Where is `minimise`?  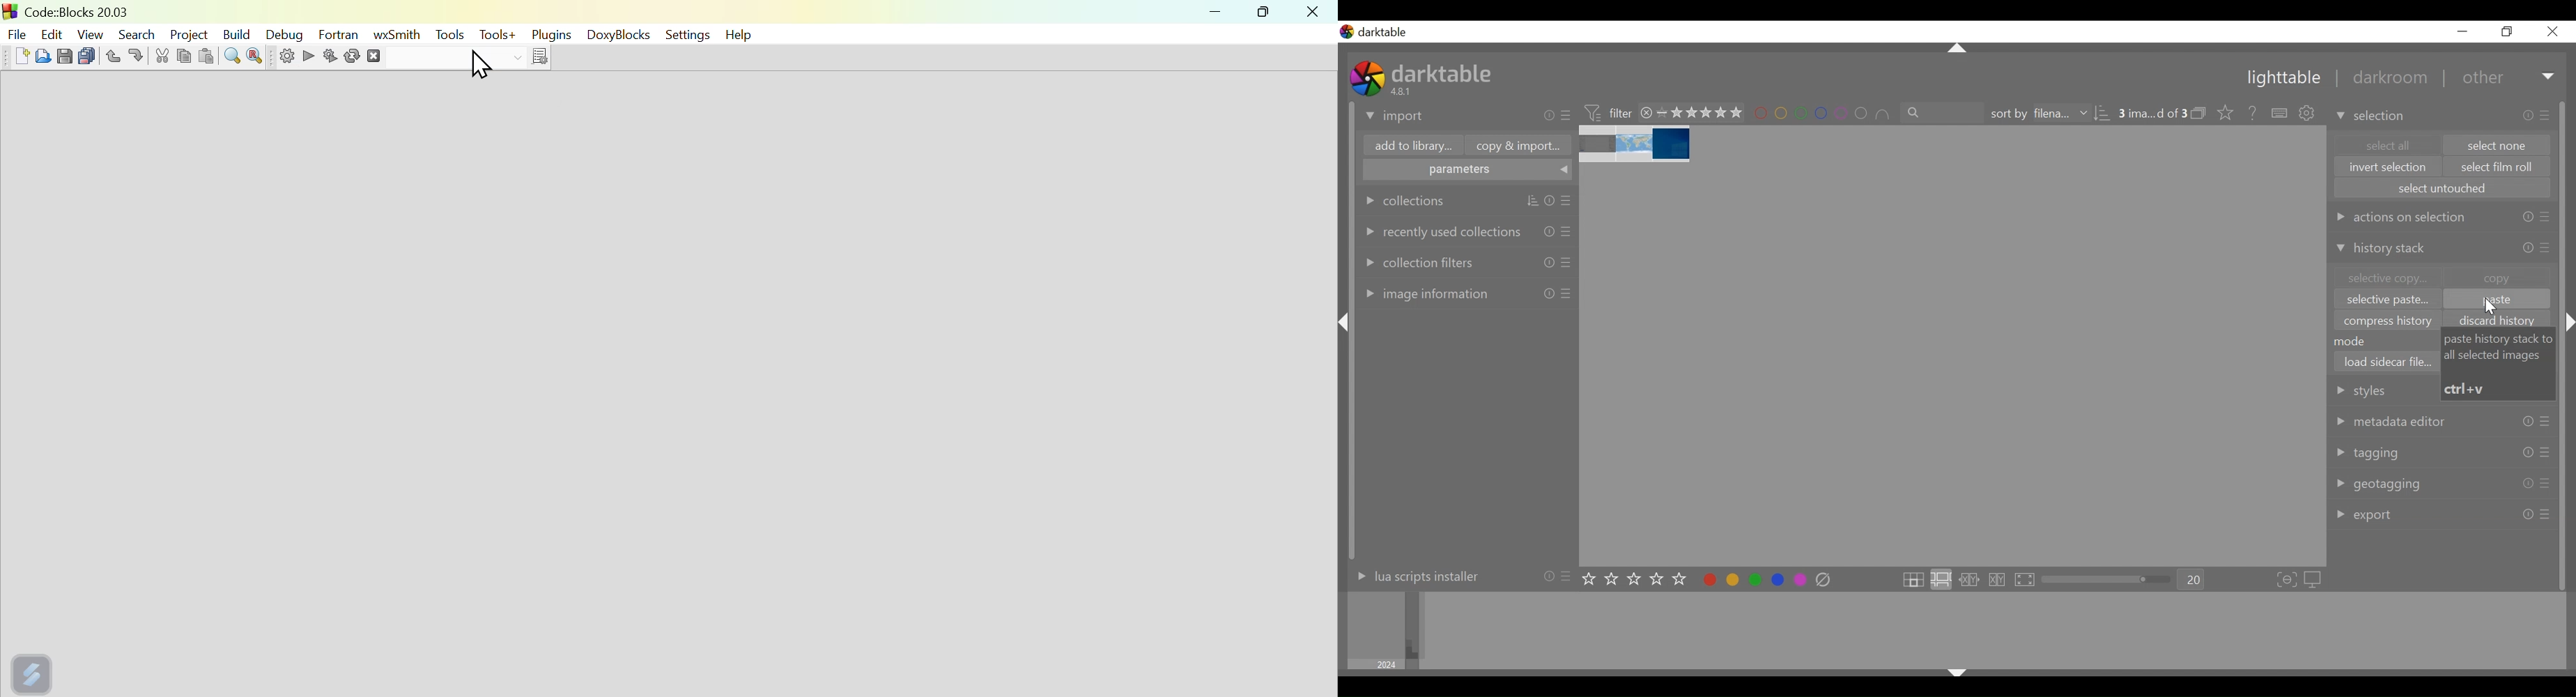
minimise is located at coordinates (1217, 14).